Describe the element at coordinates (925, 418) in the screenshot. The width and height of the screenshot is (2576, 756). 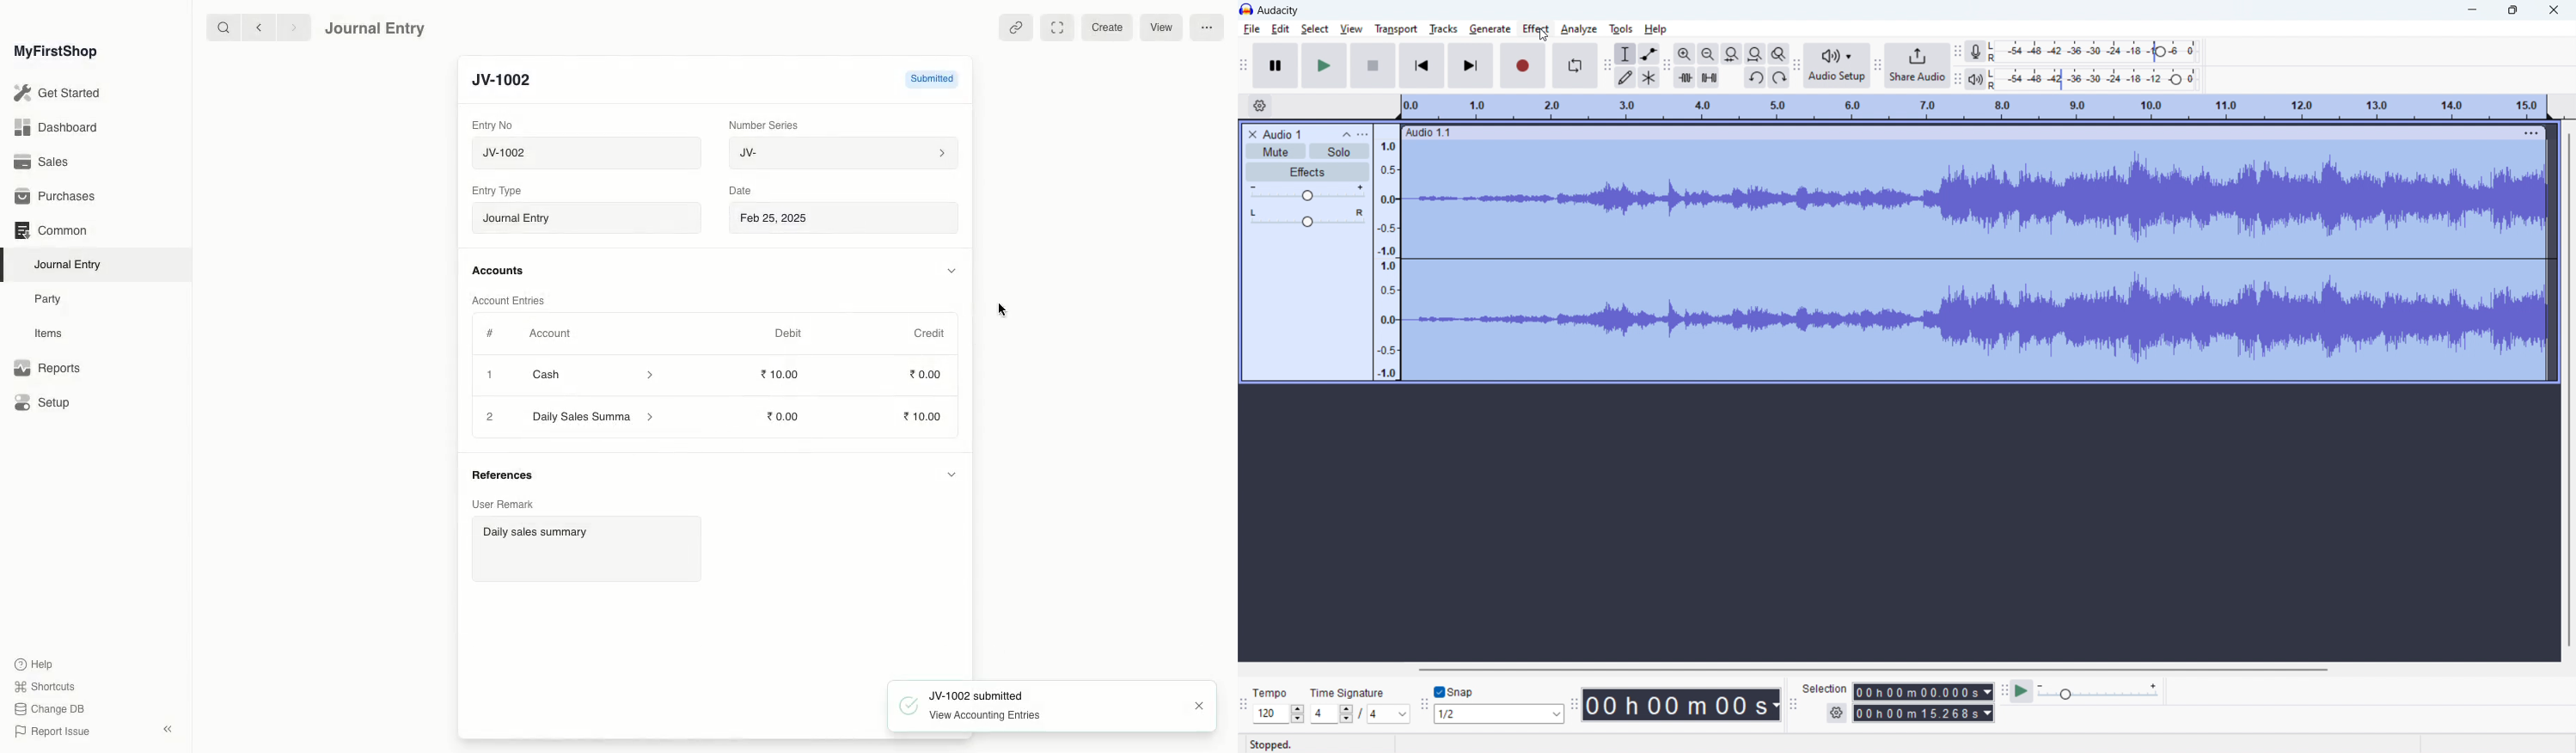
I see `10.00` at that location.